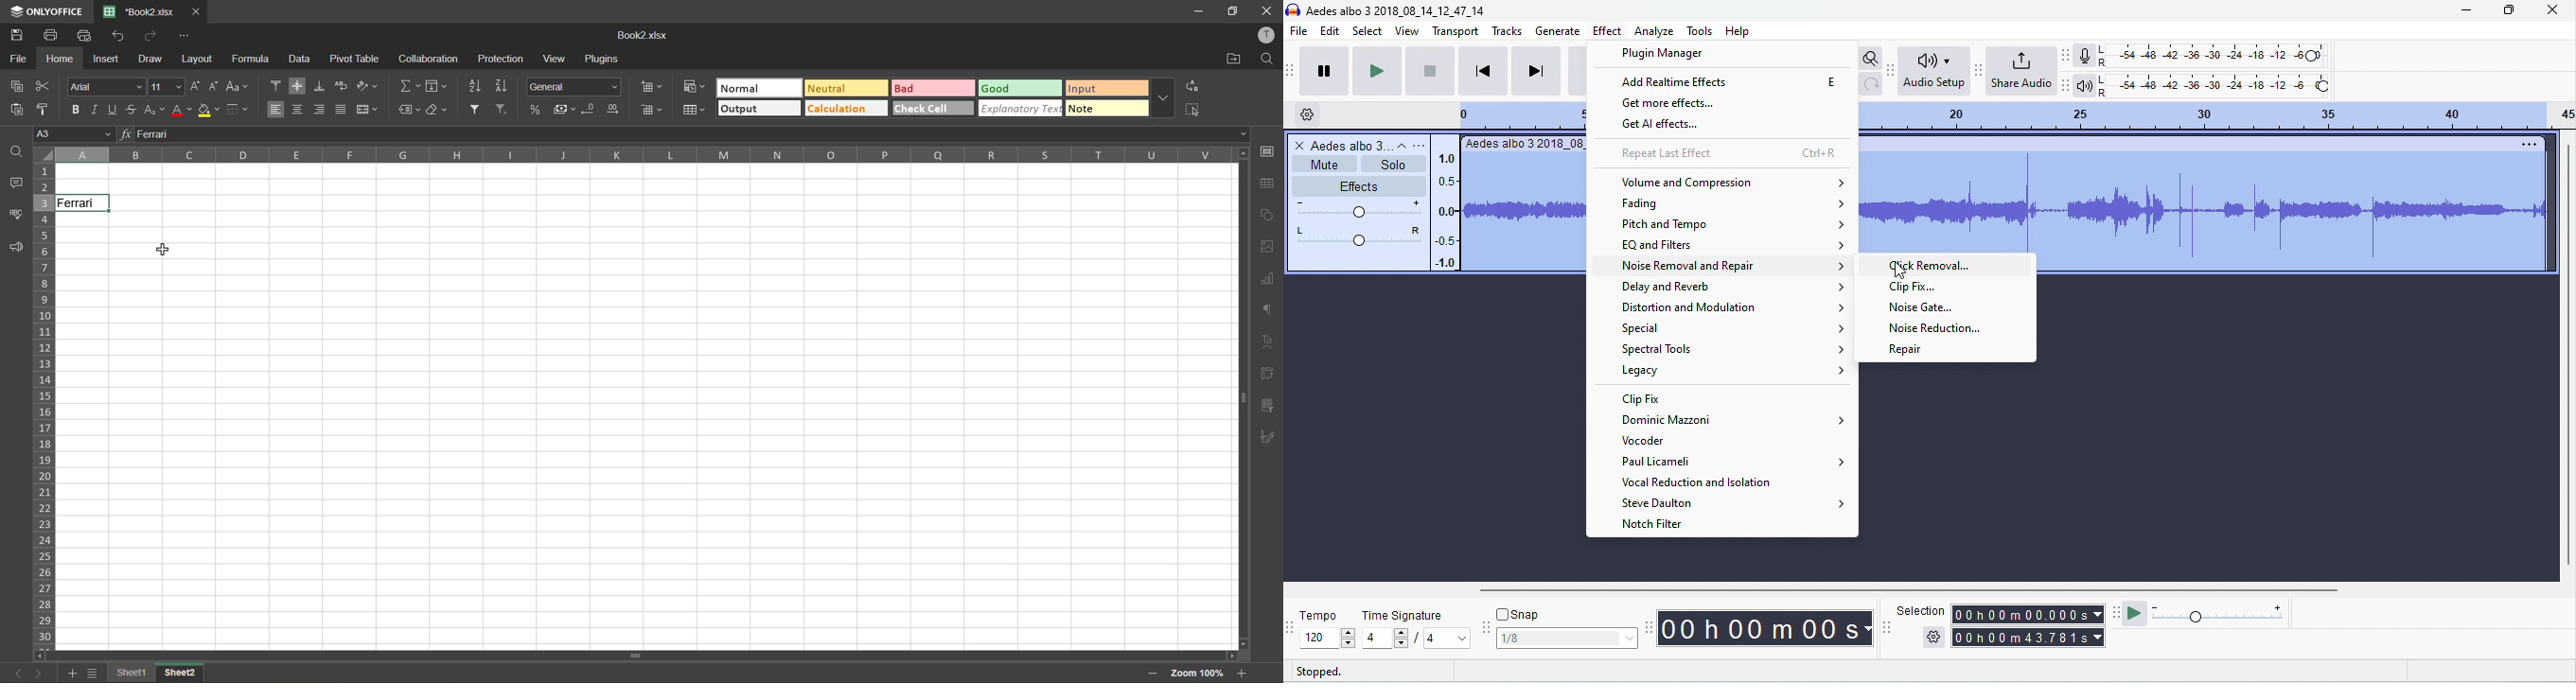 The height and width of the screenshot is (700, 2576). Describe the element at coordinates (1643, 398) in the screenshot. I see `clip fix` at that location.